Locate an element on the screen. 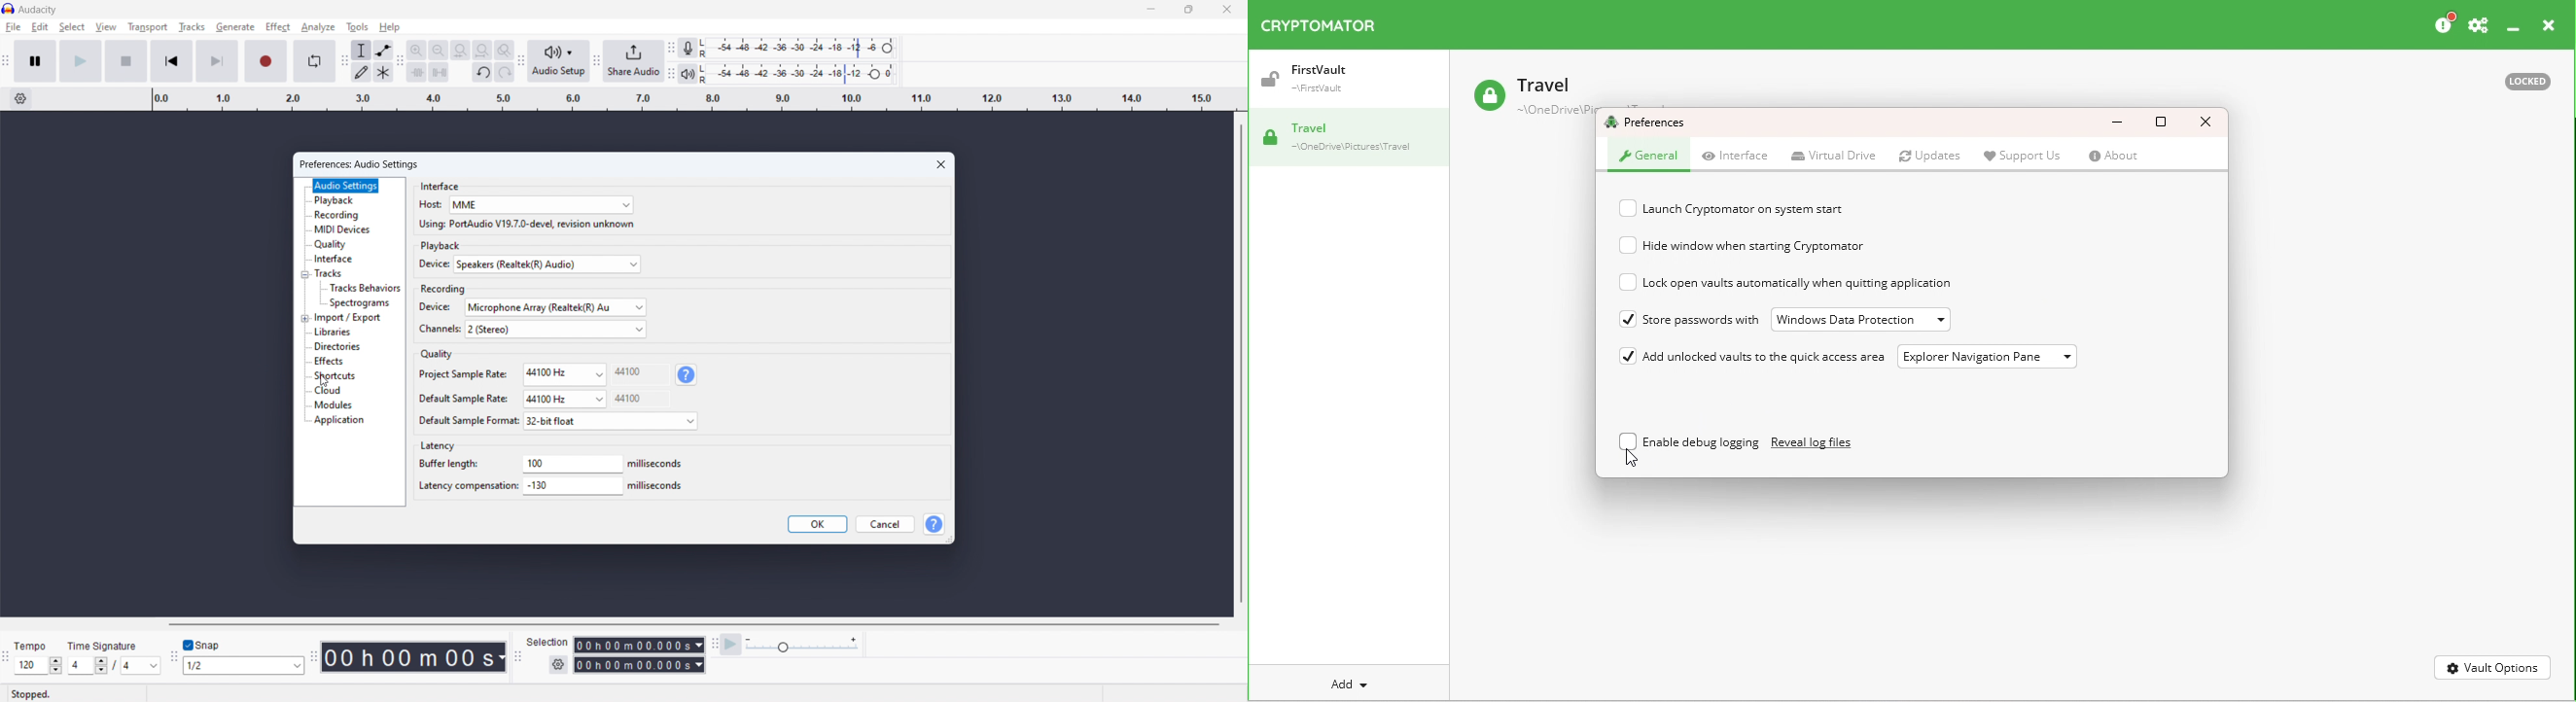 This screenshot has height=728, width=2576. Indicates channel options is located at coordinates (440, 329).